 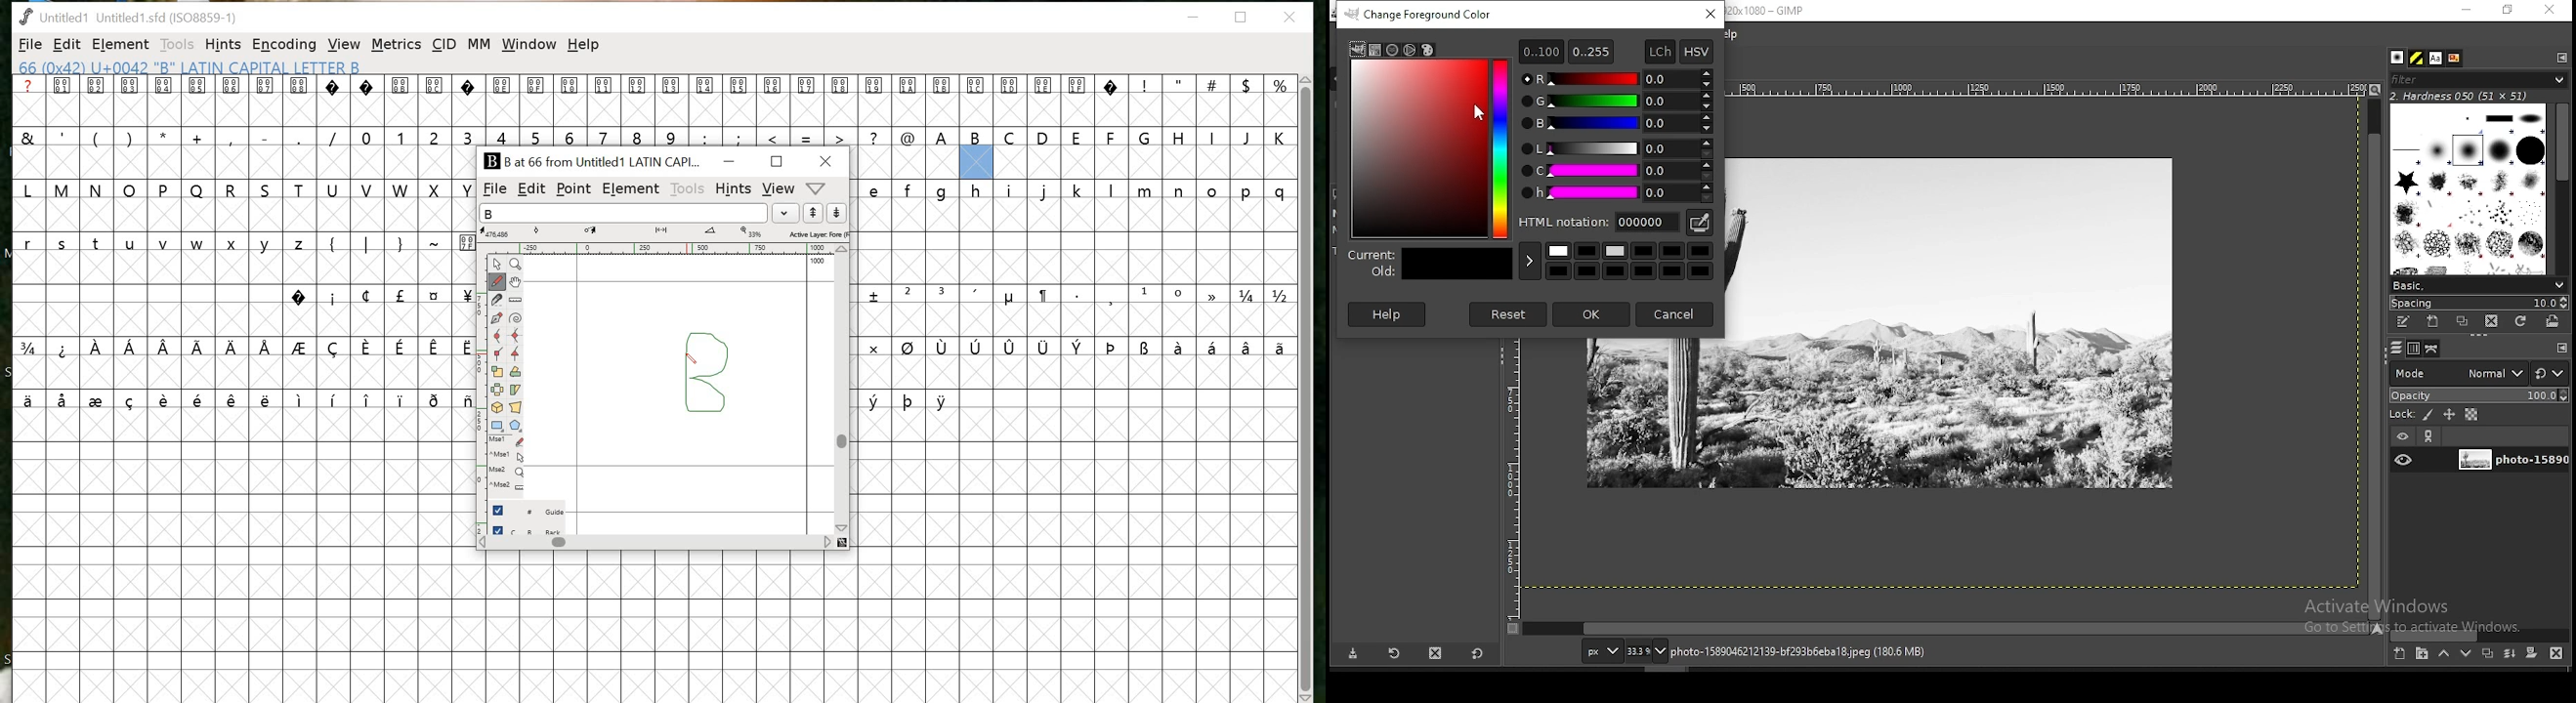 I want to click on ok, so click(x=1590, y=314).